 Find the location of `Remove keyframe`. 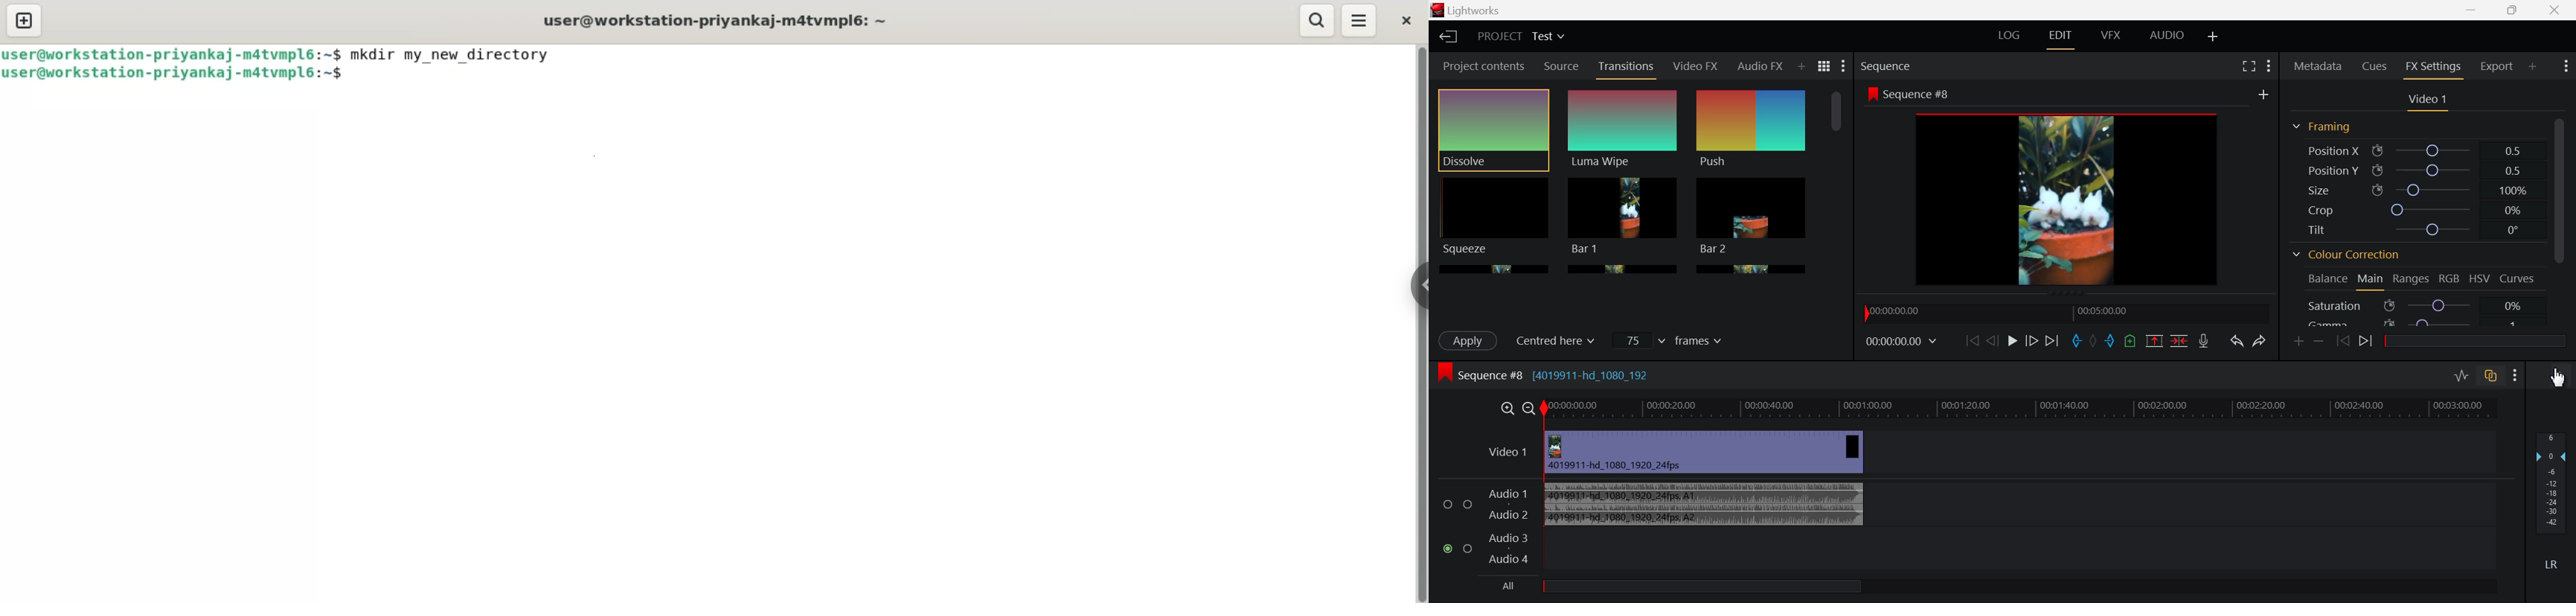

Remove keyframe is located at coordinates (2318, 341).